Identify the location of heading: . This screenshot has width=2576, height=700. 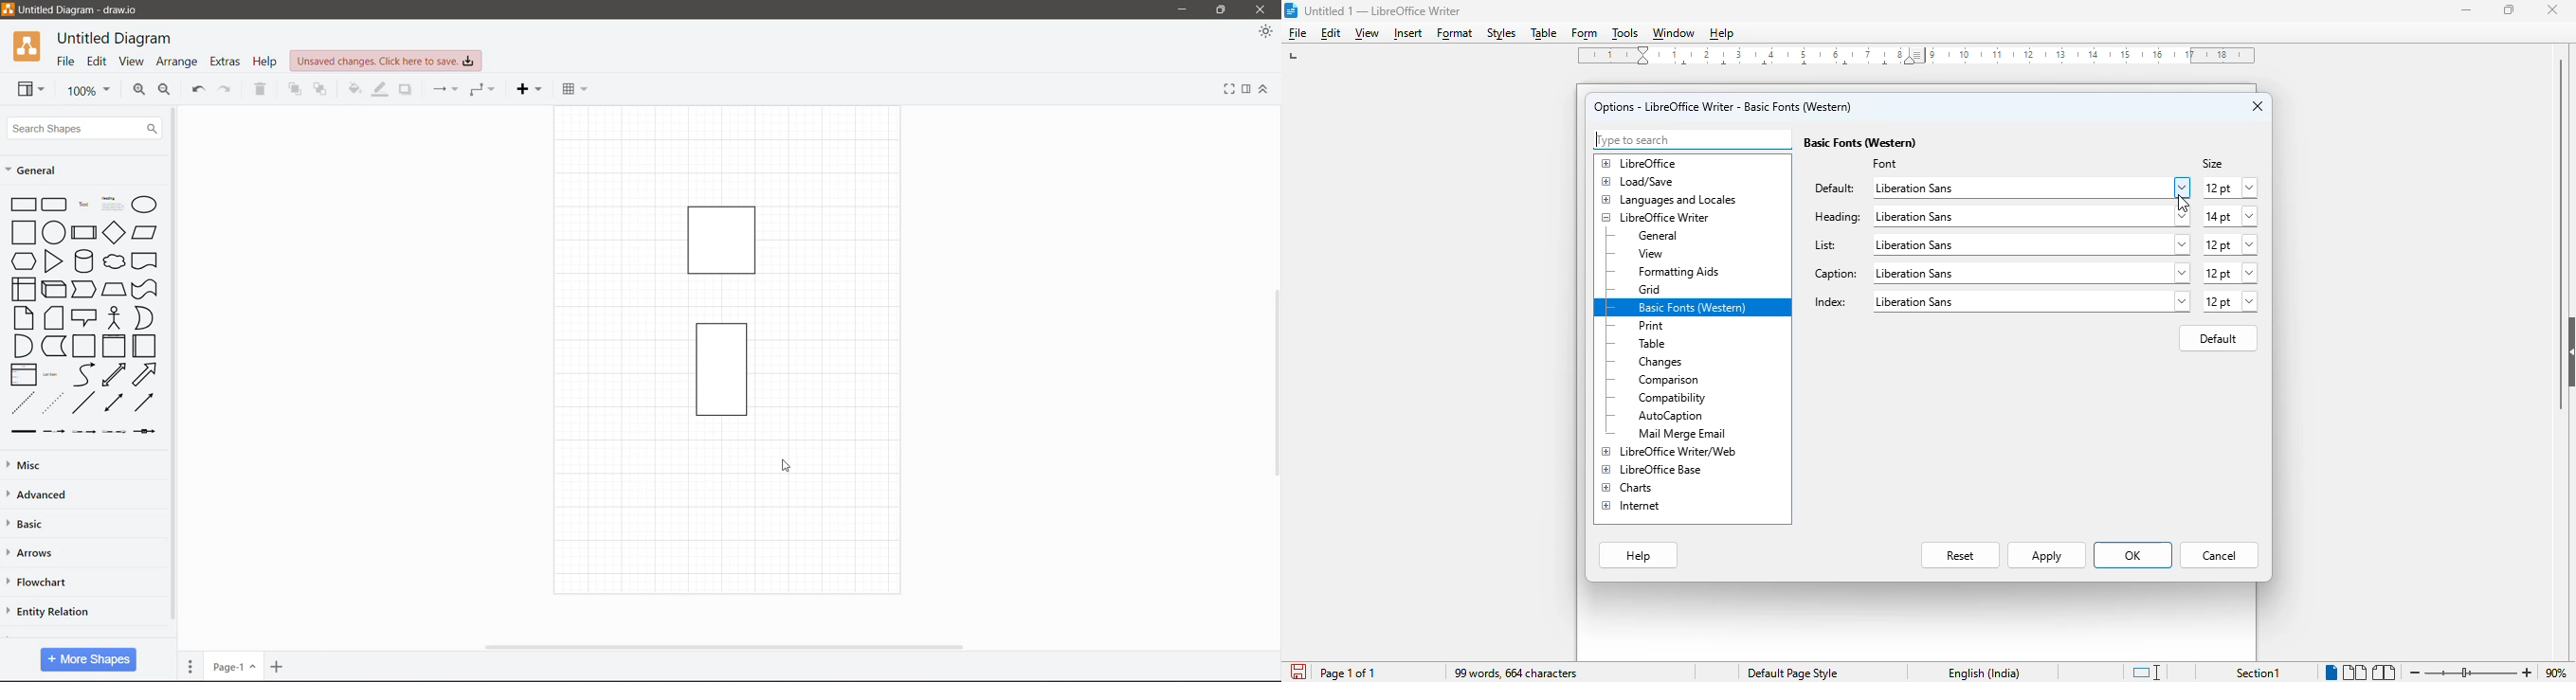
(1837, 217).